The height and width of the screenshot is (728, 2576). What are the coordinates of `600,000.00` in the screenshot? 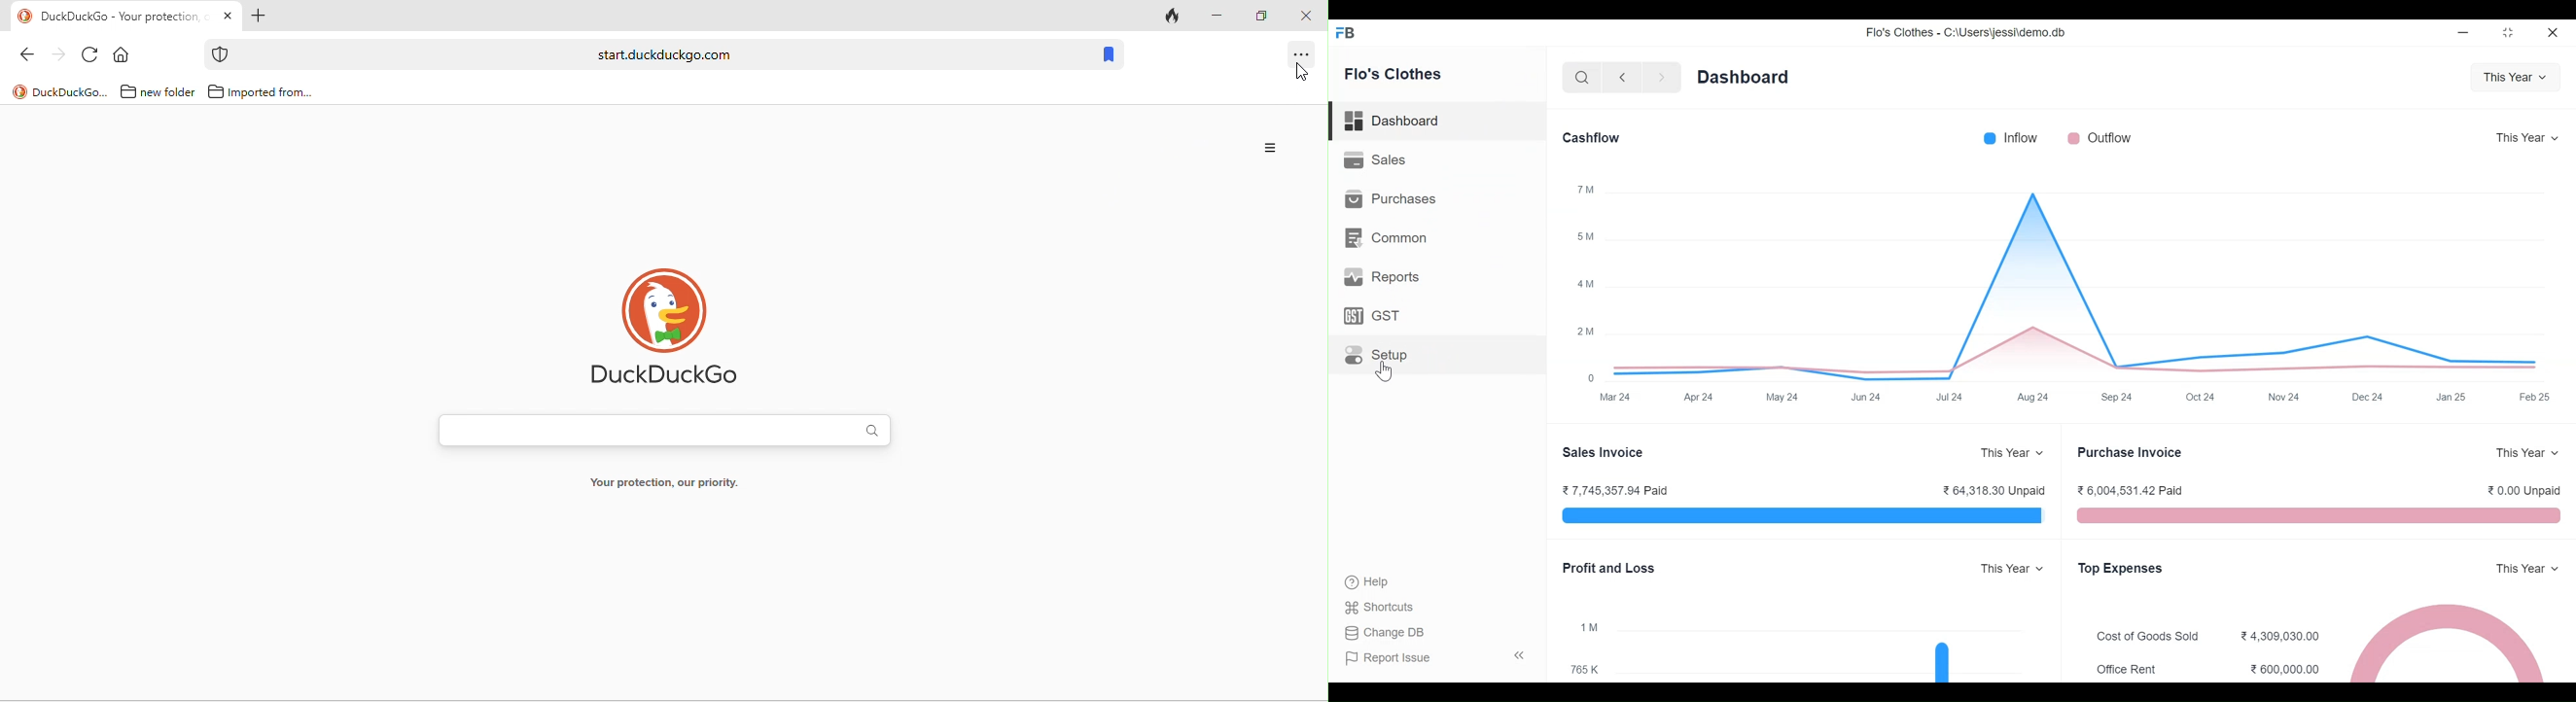 It's located at (2286, 670).